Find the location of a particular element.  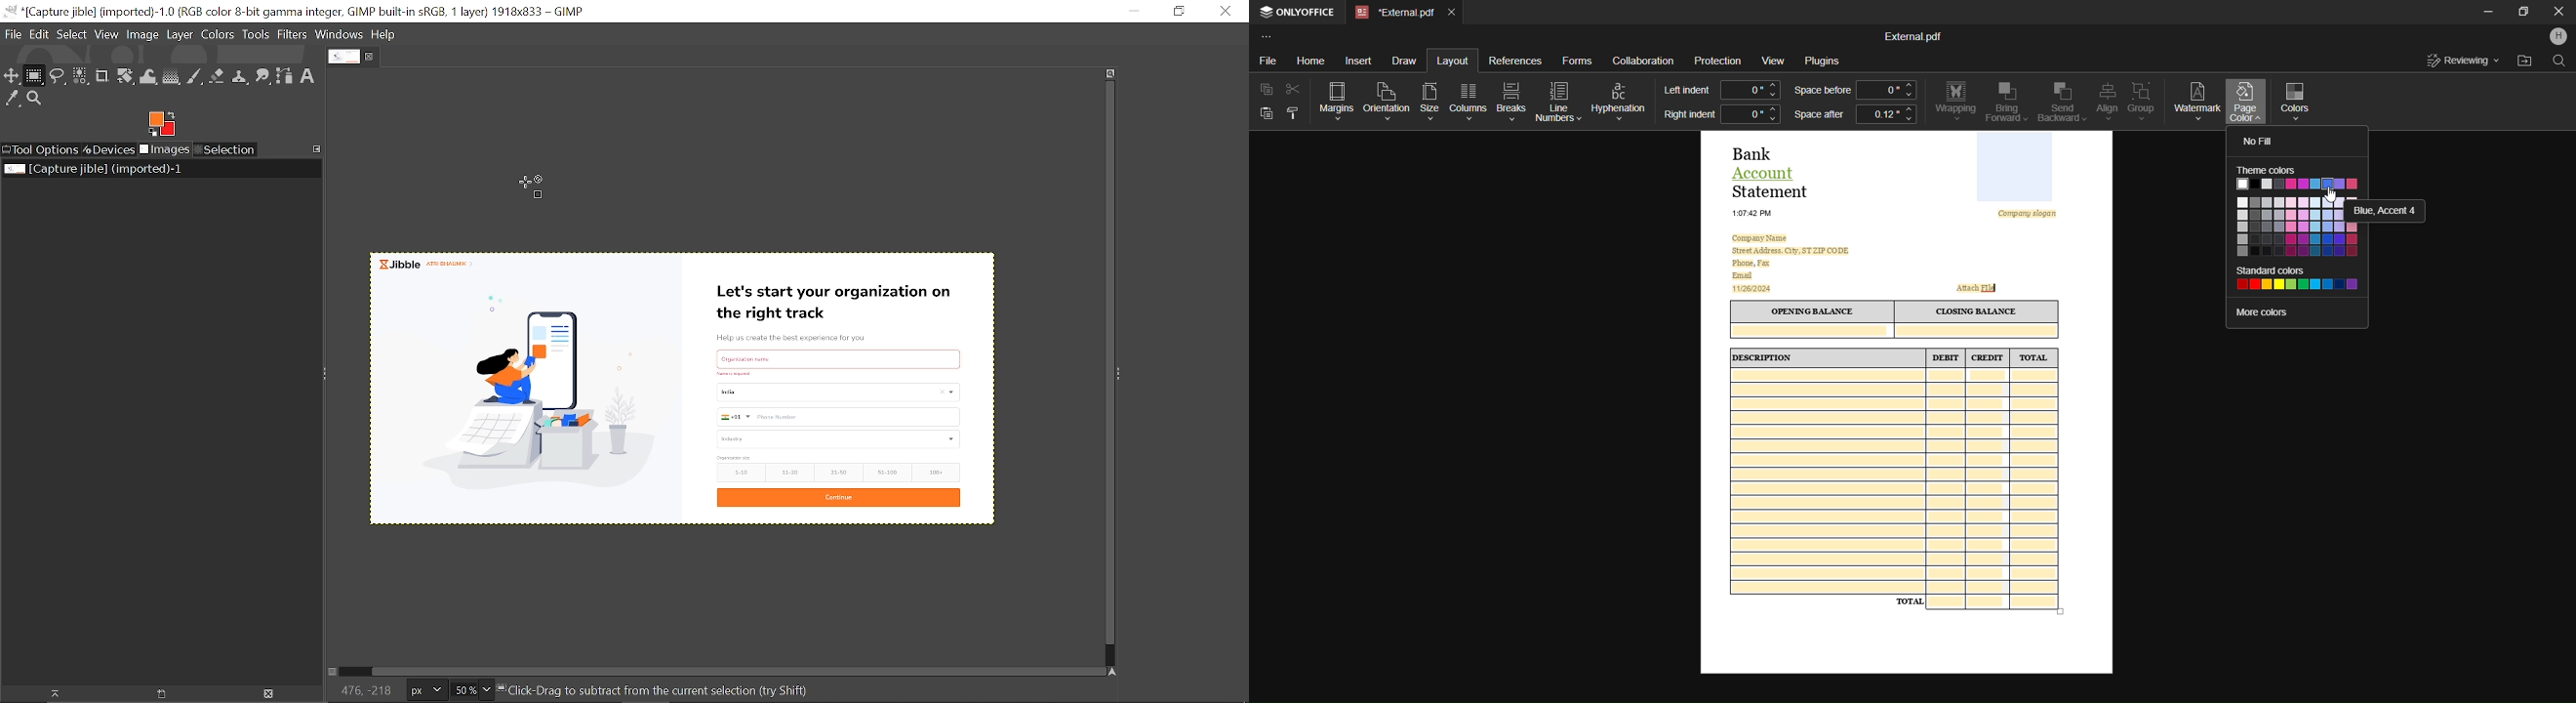

Phone Number is located at coordinates (837, 417).